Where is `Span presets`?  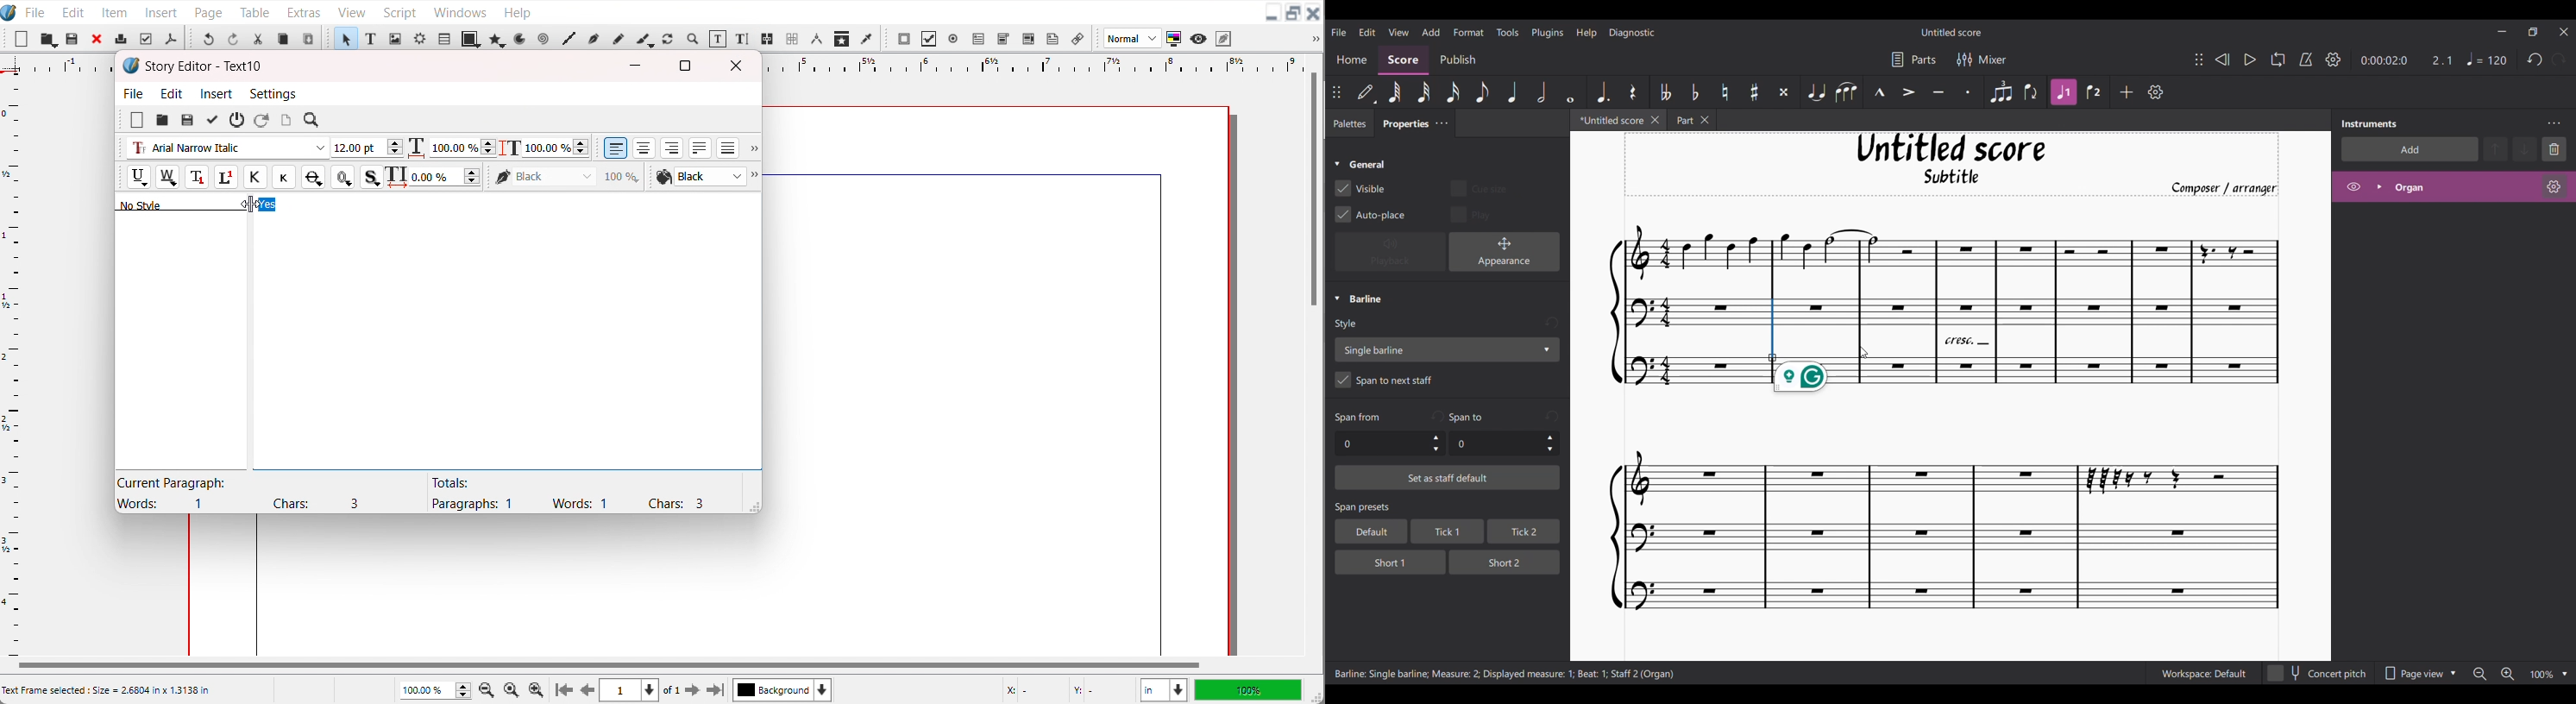 Span presets is located at coordinates (1448, 508).